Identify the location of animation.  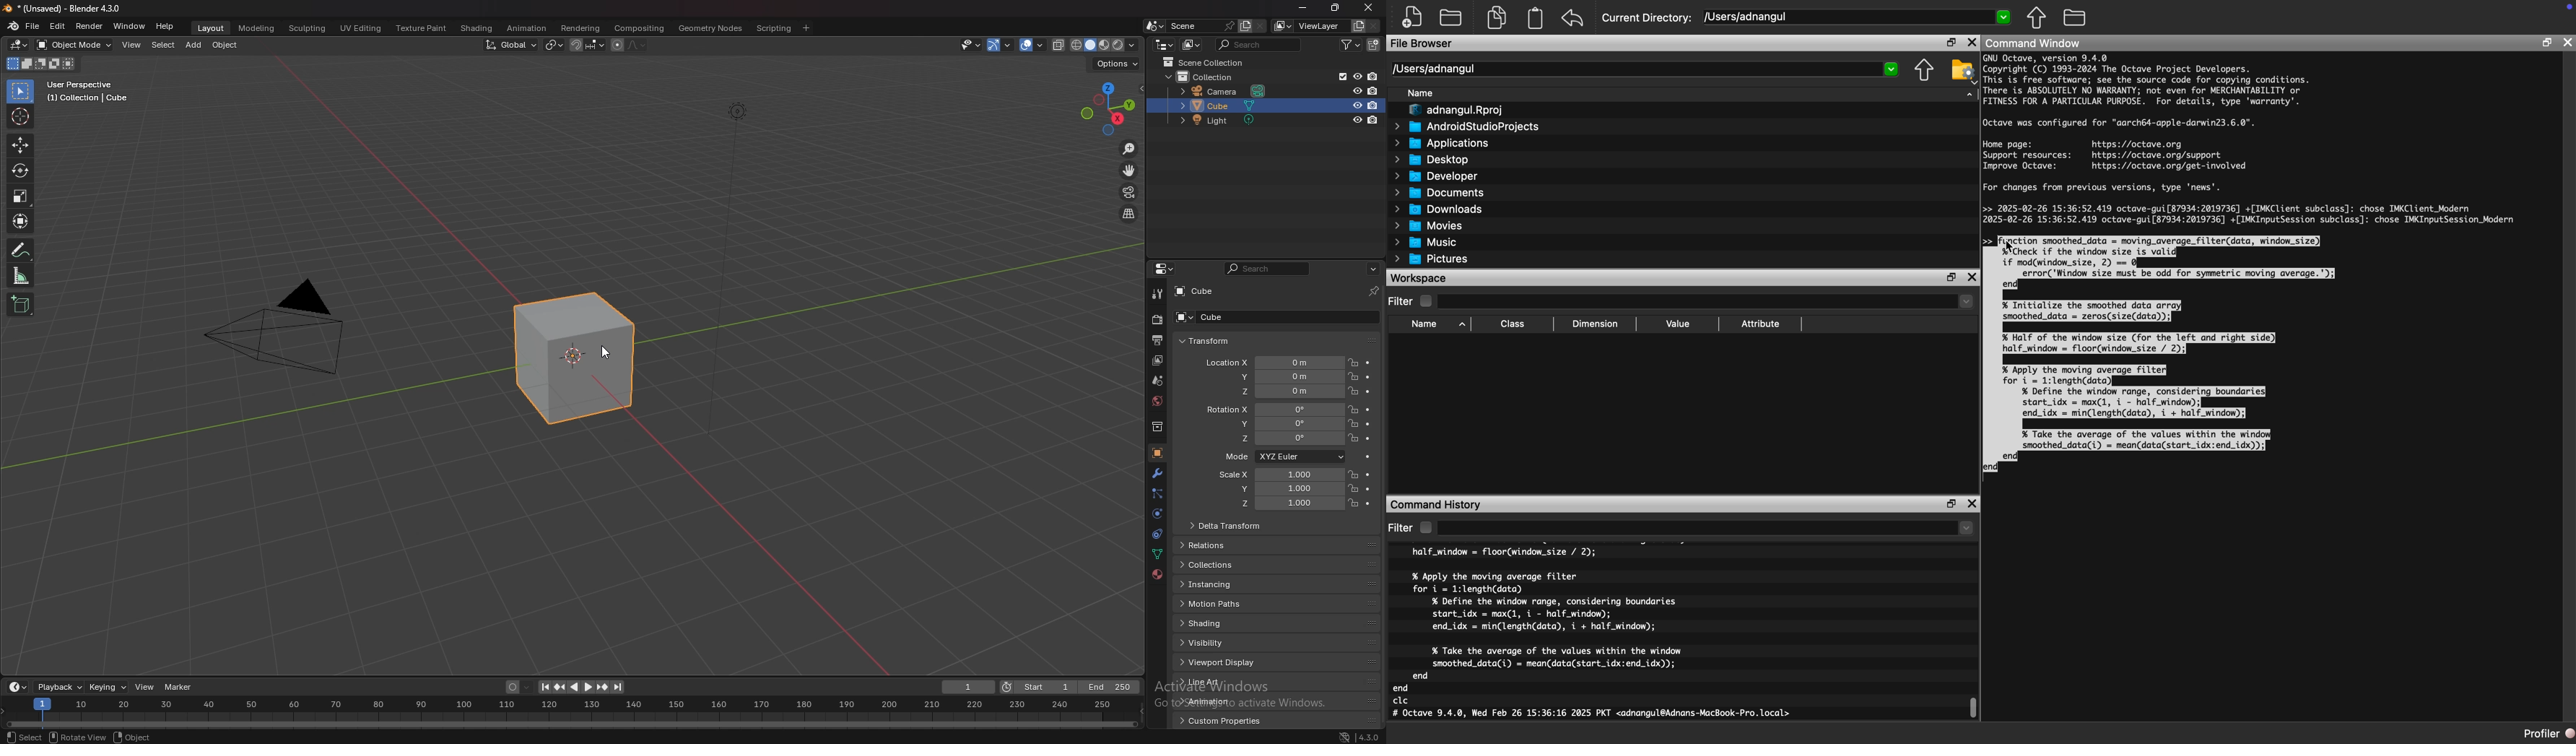
(1213, 701).